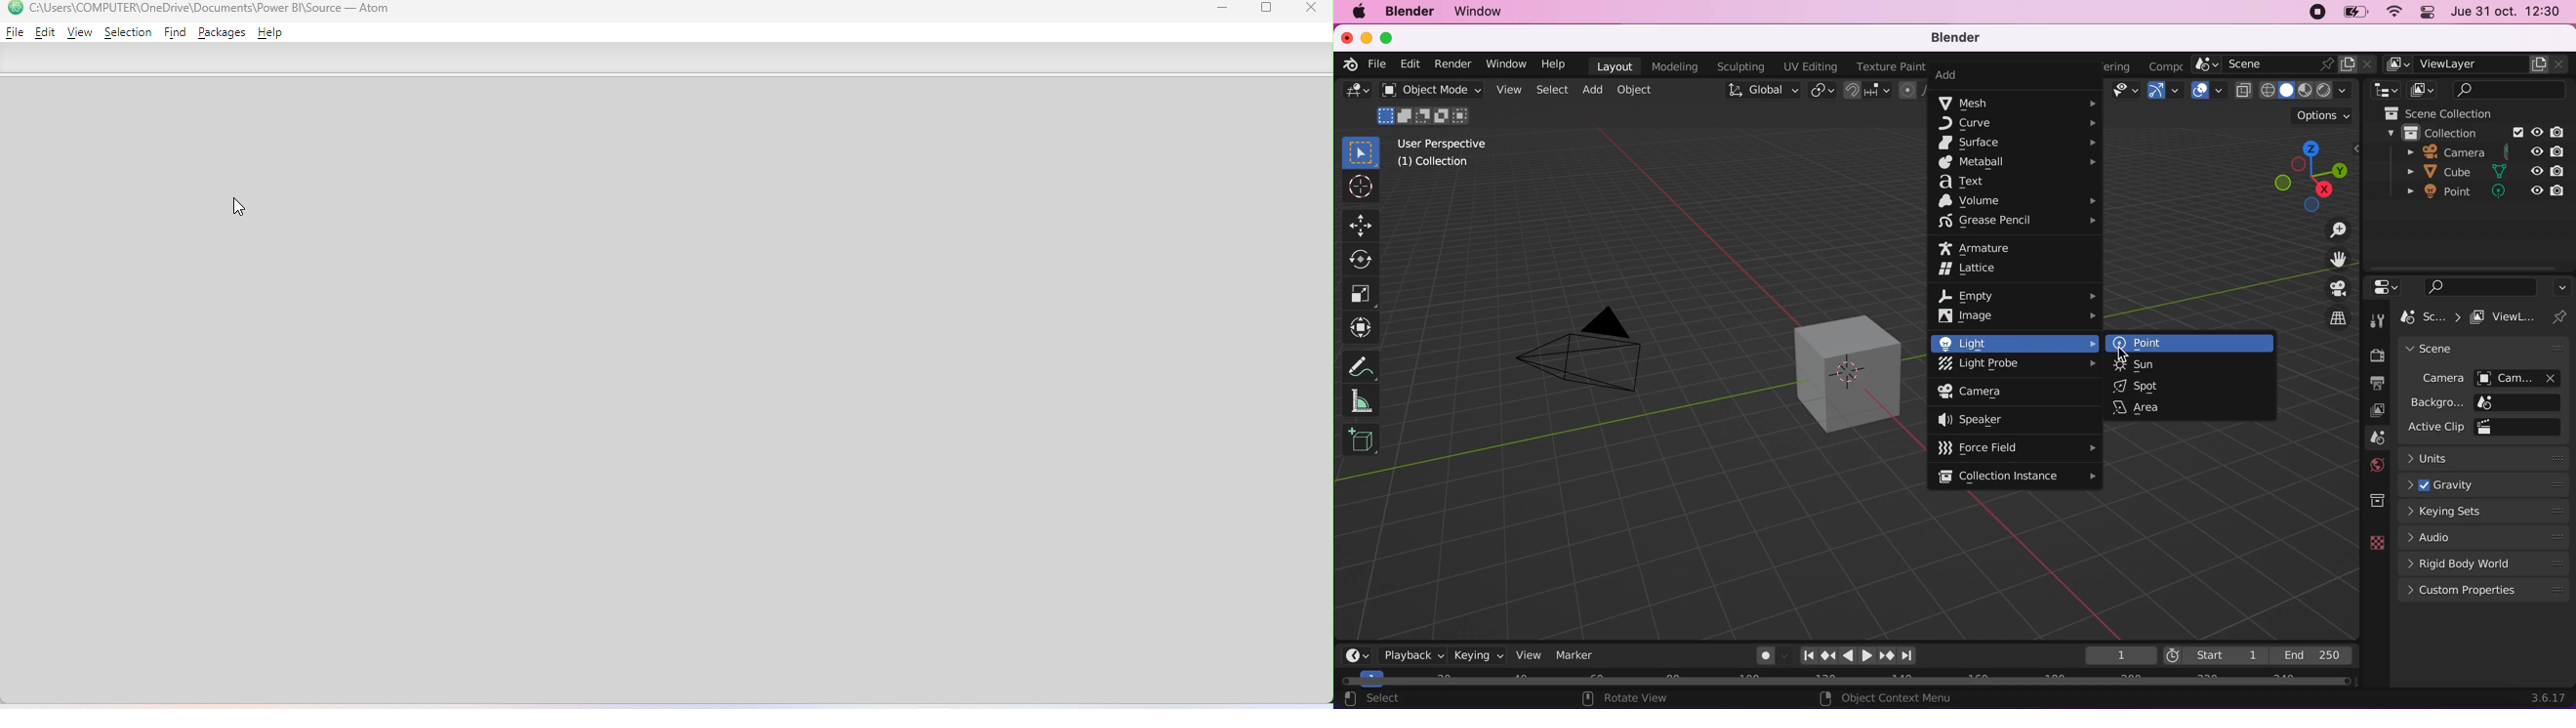 Image resolution: width=2576 pixels, height=728 pixels. What do you see at coordinates (1597, 91) in the screenshot?
I see `add` at bounding box center [1597, 91].